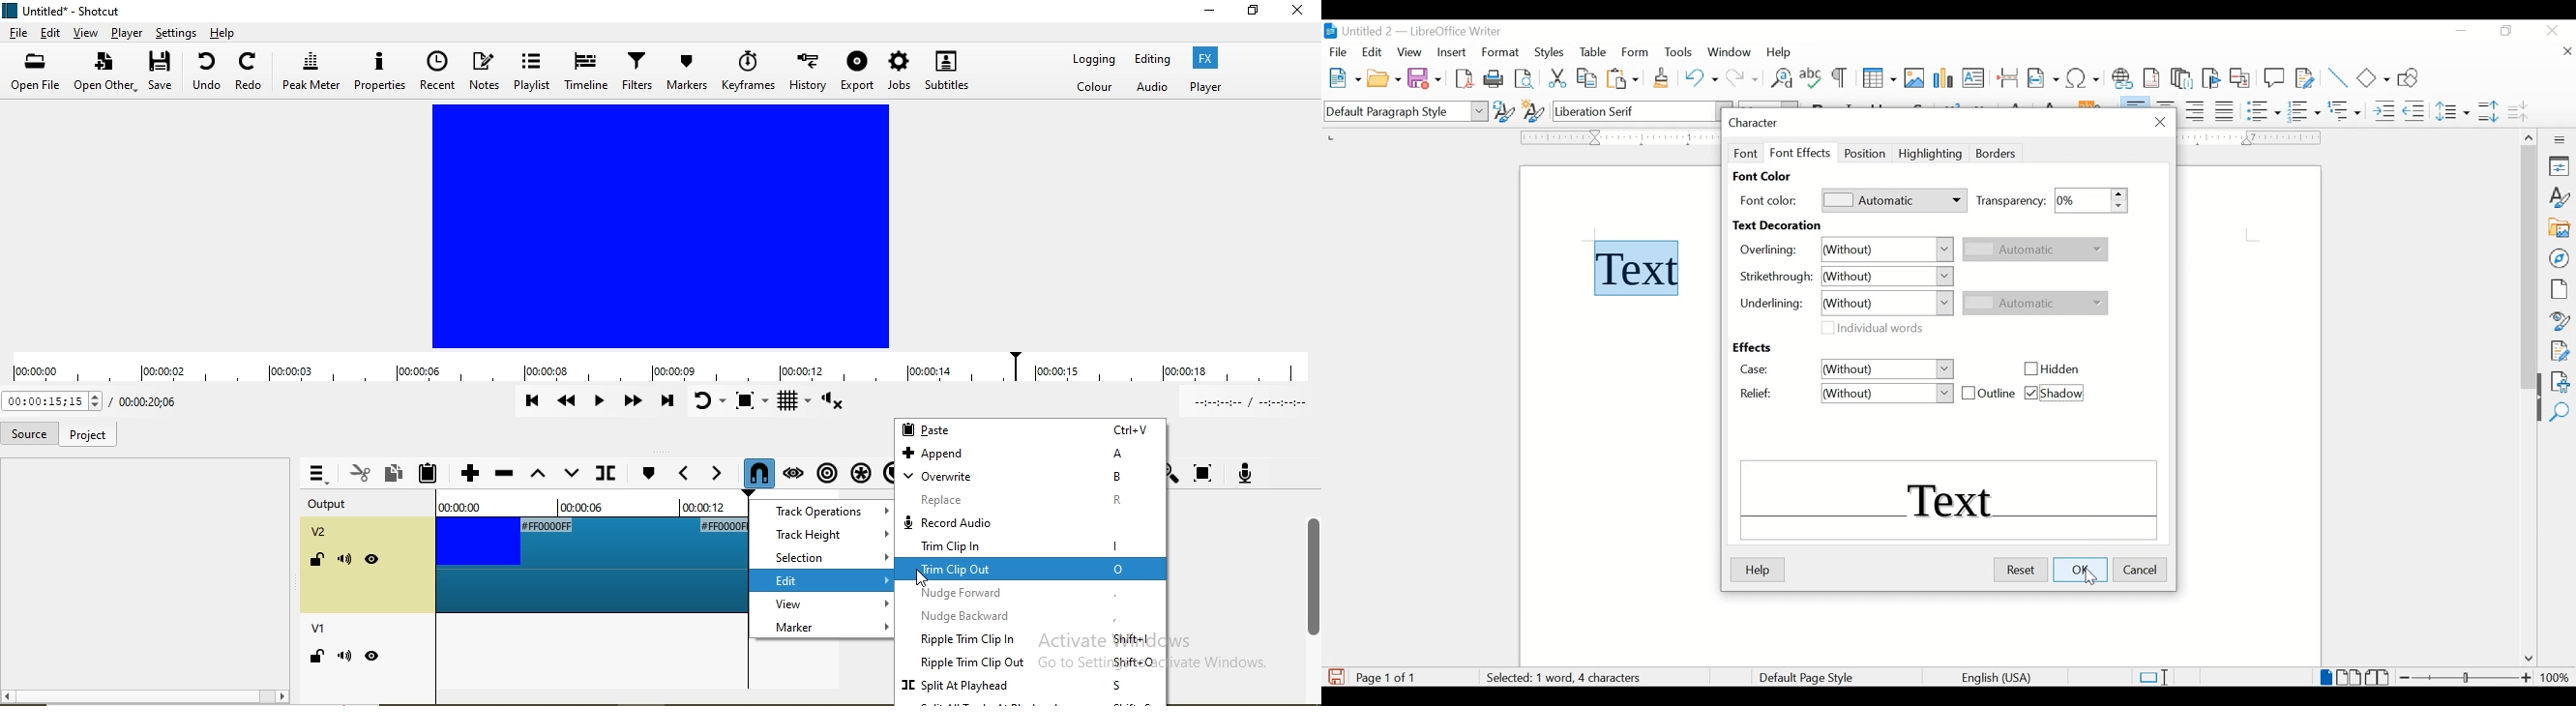  What do you see at coordinates (632, 404) in the screenshot?
I see `Play quickly forward` at bounding box center [632, 404].